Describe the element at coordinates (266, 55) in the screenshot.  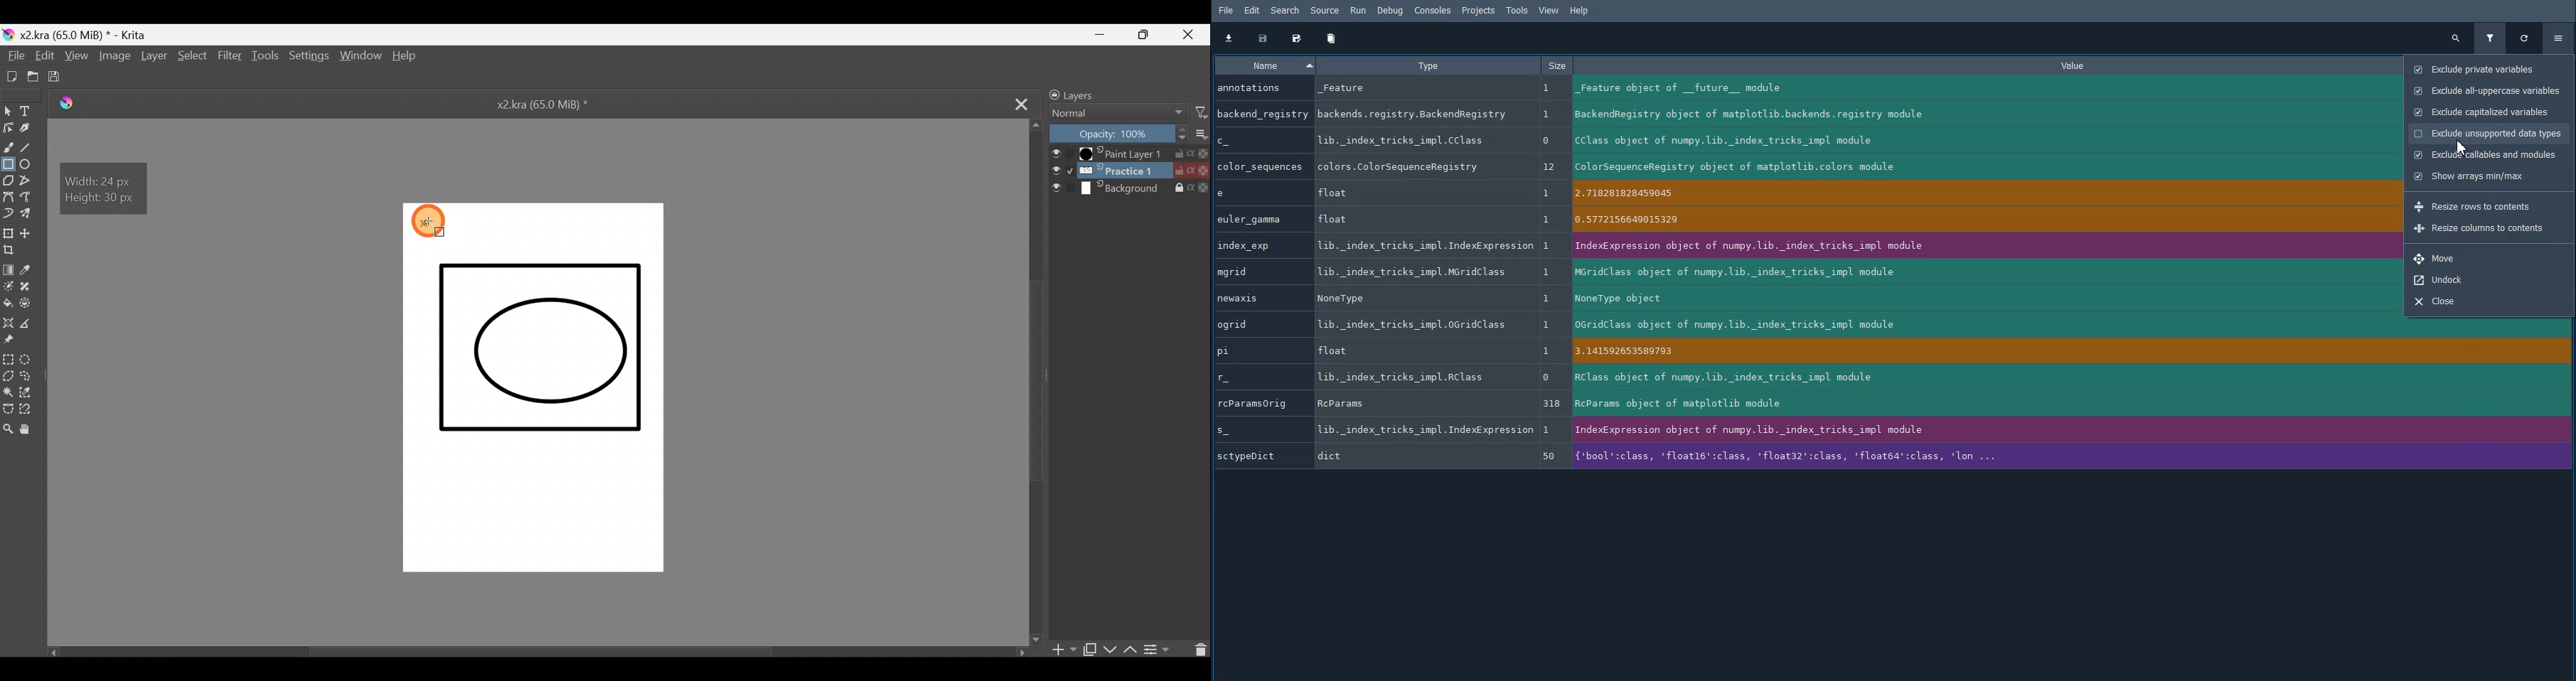
I see `Tools` at that location.